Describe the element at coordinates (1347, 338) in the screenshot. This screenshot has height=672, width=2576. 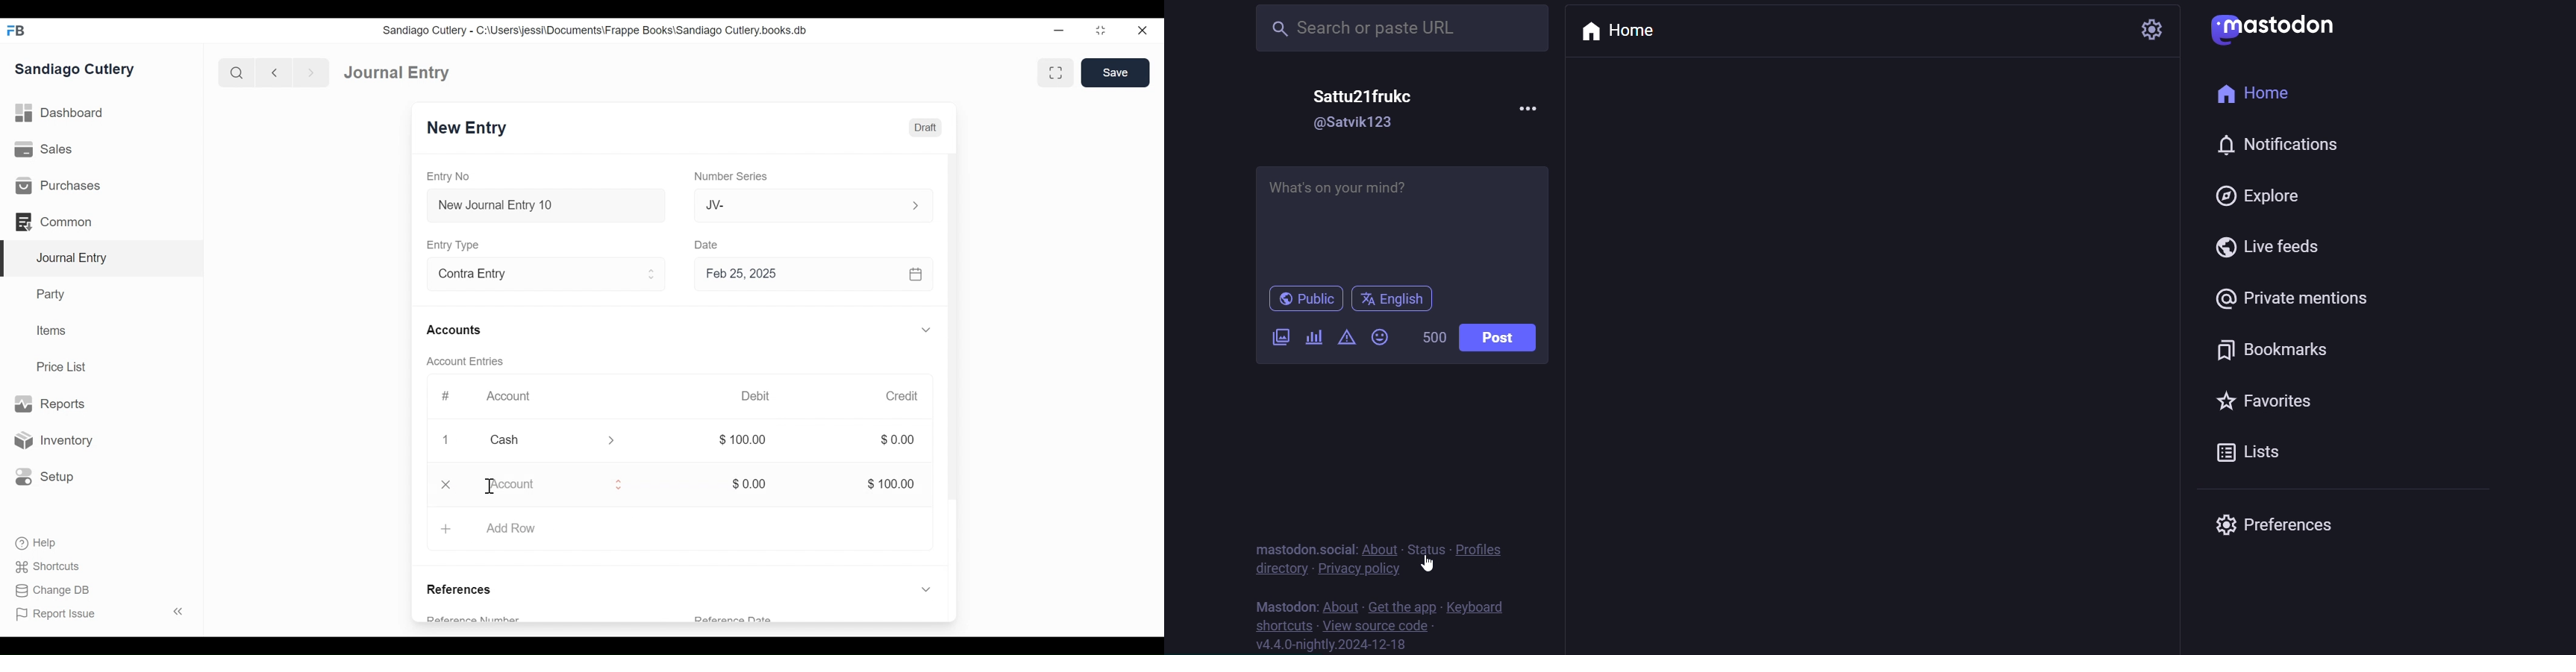
I see `content warning` at that location.